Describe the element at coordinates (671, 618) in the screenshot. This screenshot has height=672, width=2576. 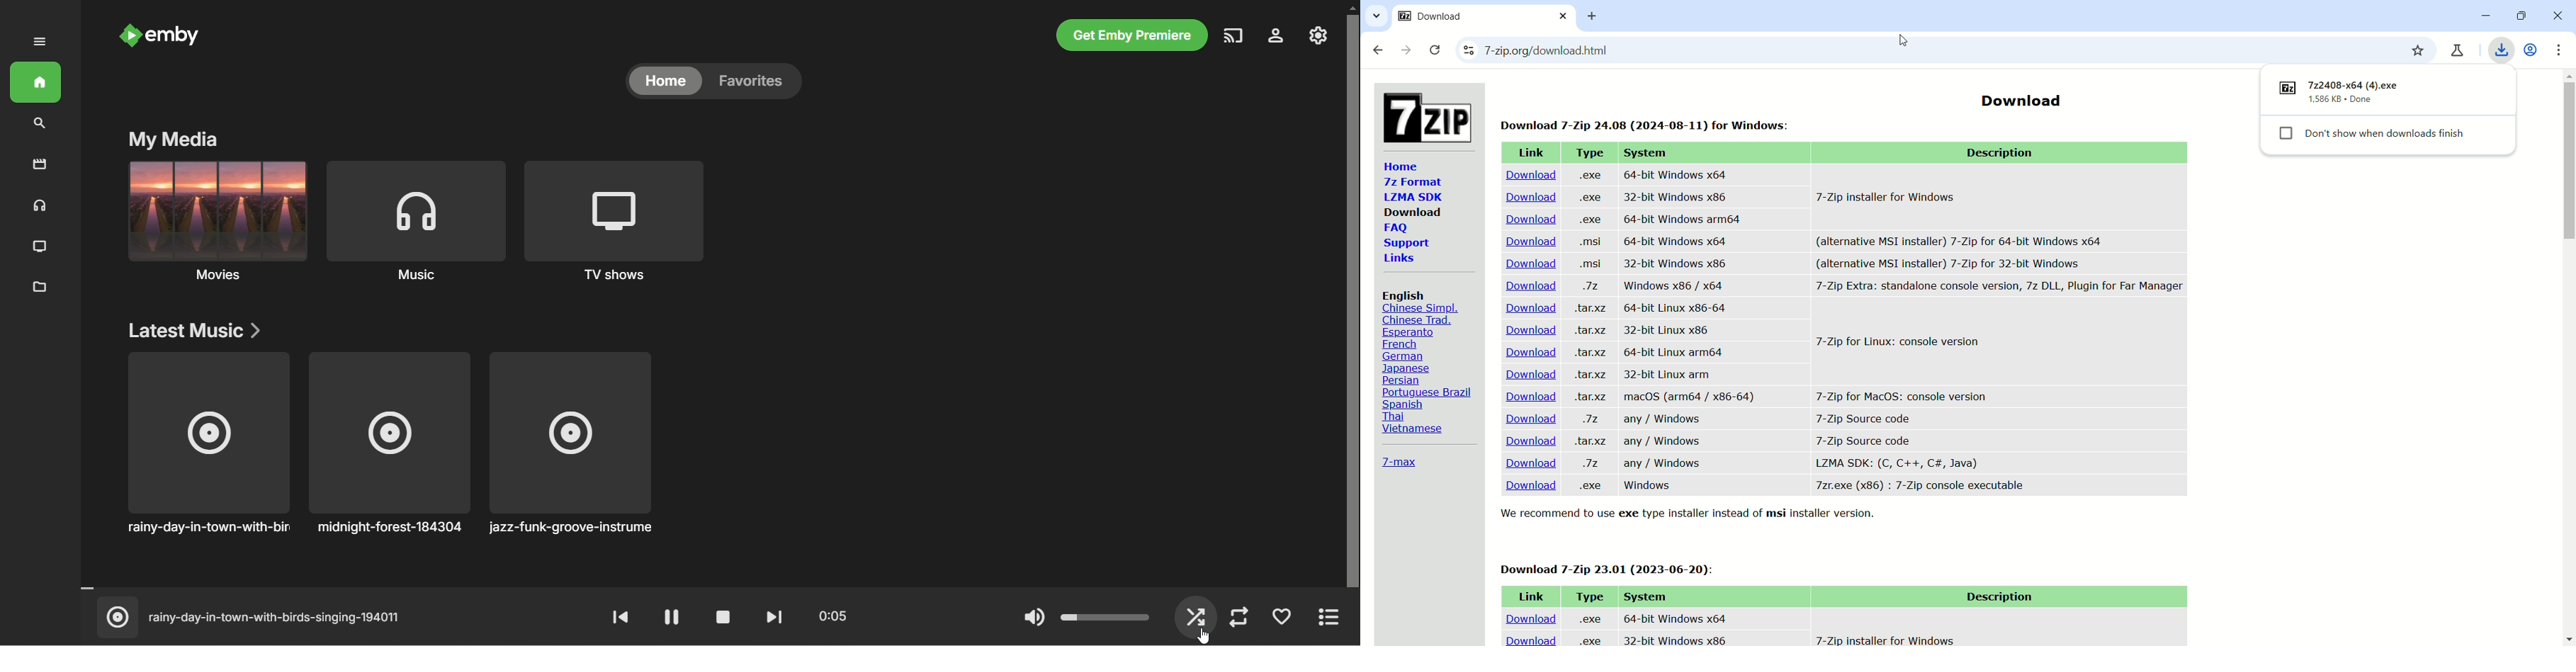
I see `pause` at that location.